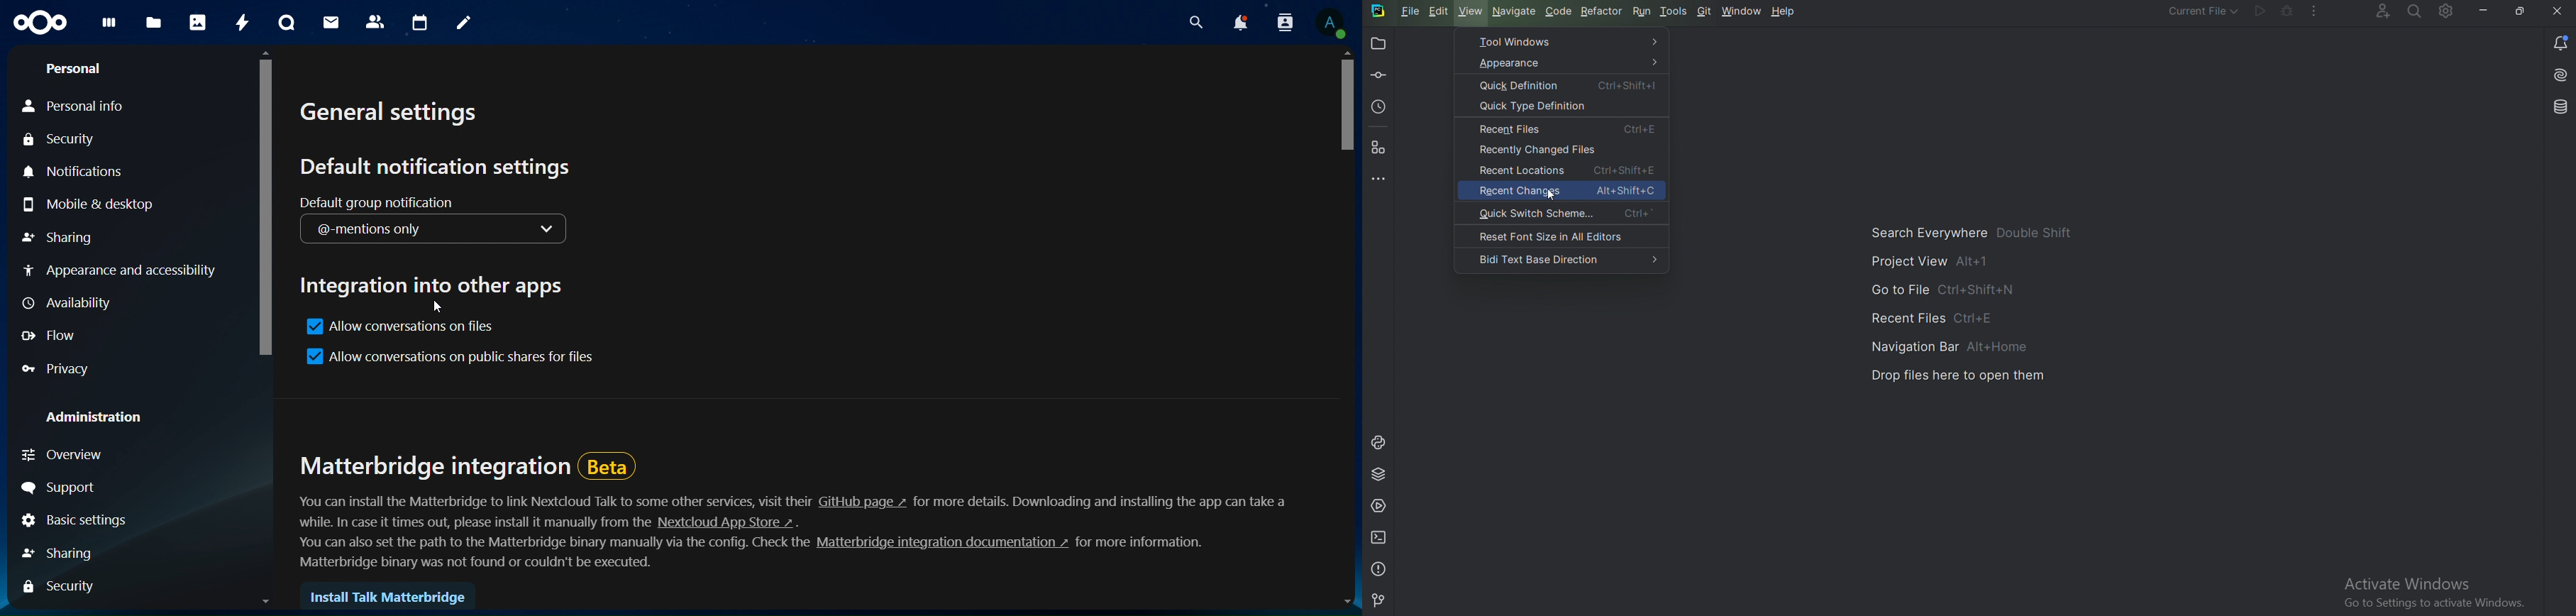 This screenshot has height=616, width=2576. I want to click on Notification, so click(2558, 43).